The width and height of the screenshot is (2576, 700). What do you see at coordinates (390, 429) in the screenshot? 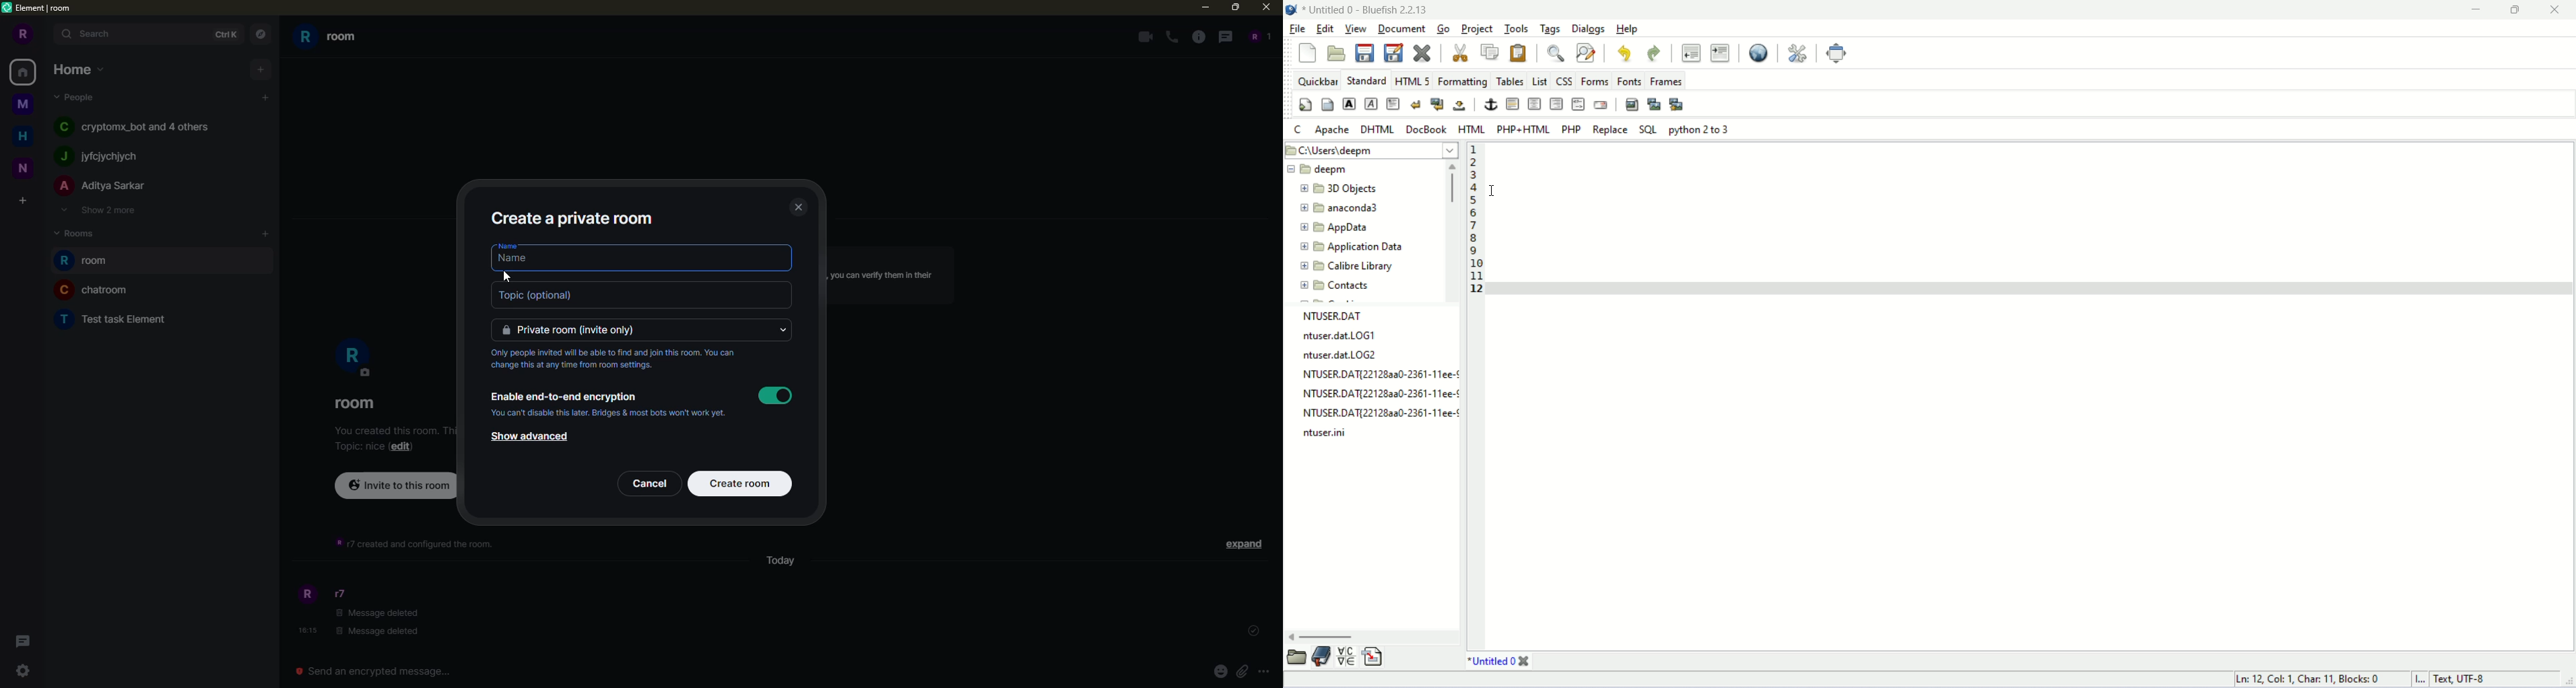
I see `info` at bounding box center [390, 429].